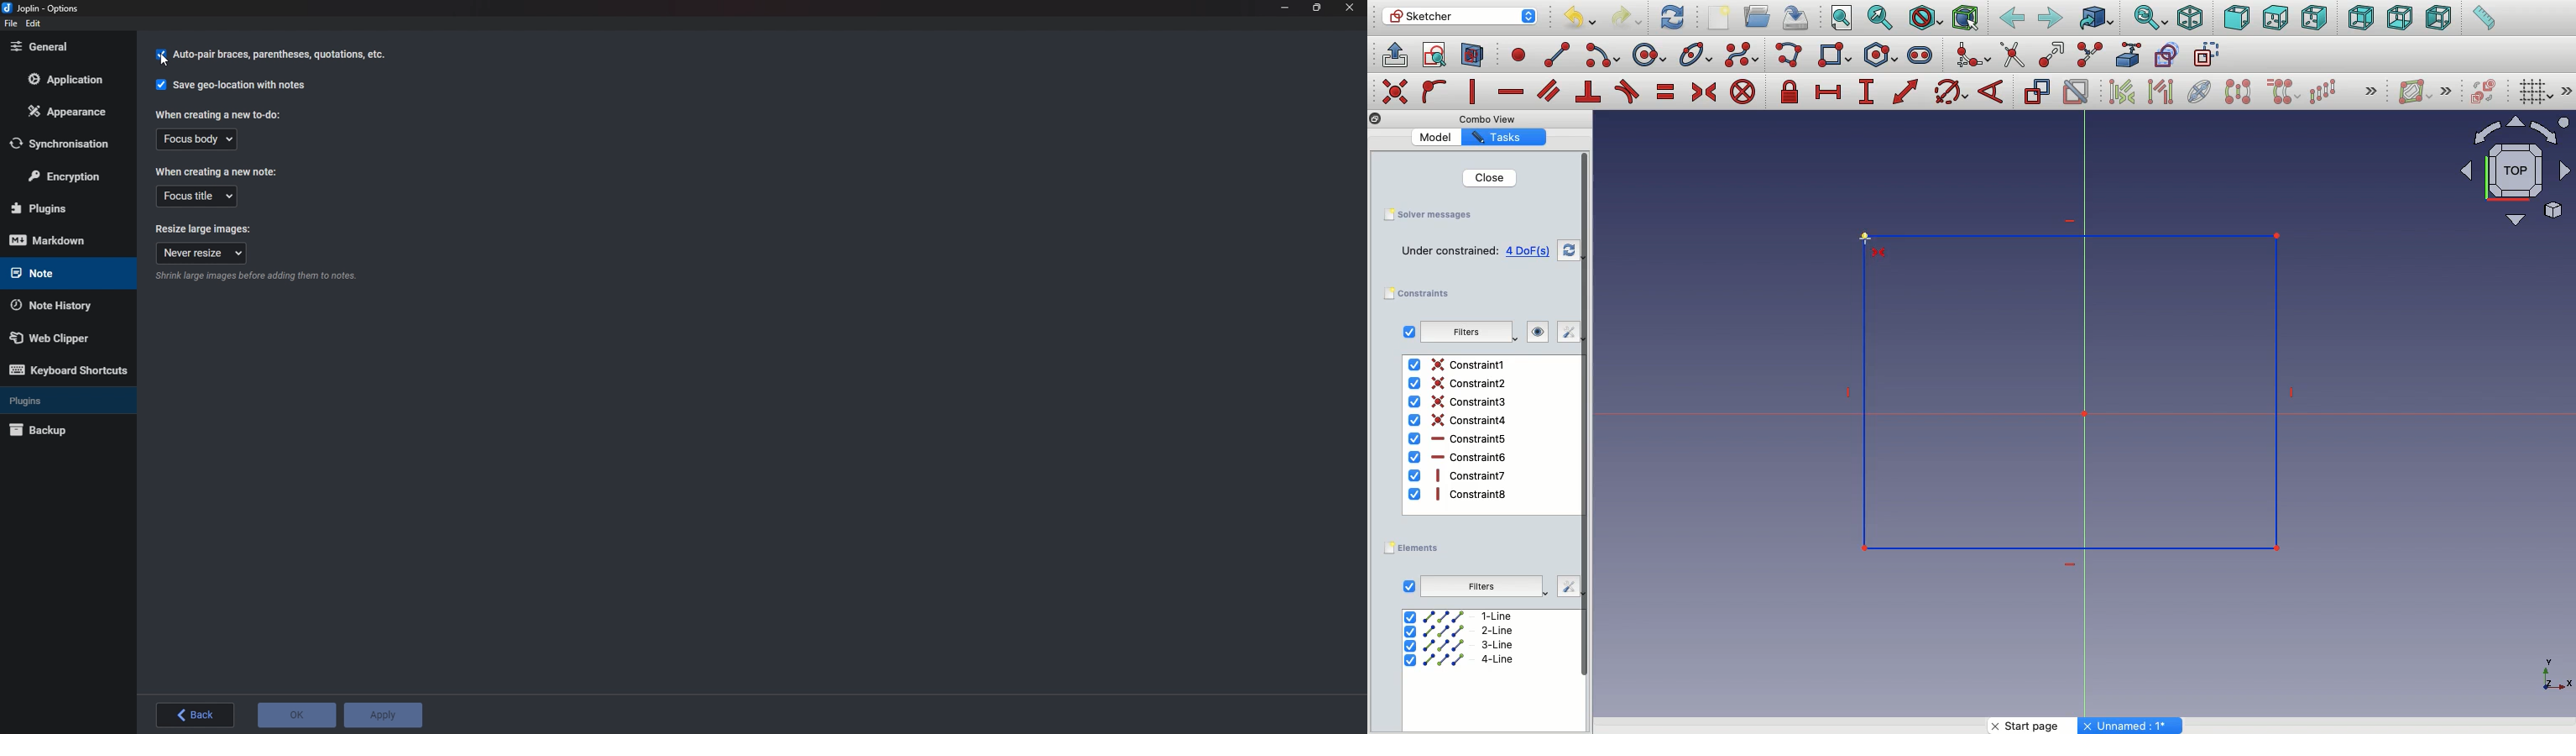 The height and width of the screenshot is (756, 2576). What do you see at coordinates (1840, 19) in the screenshot?
I see `Fit all` at bounding box center [1840, 19].